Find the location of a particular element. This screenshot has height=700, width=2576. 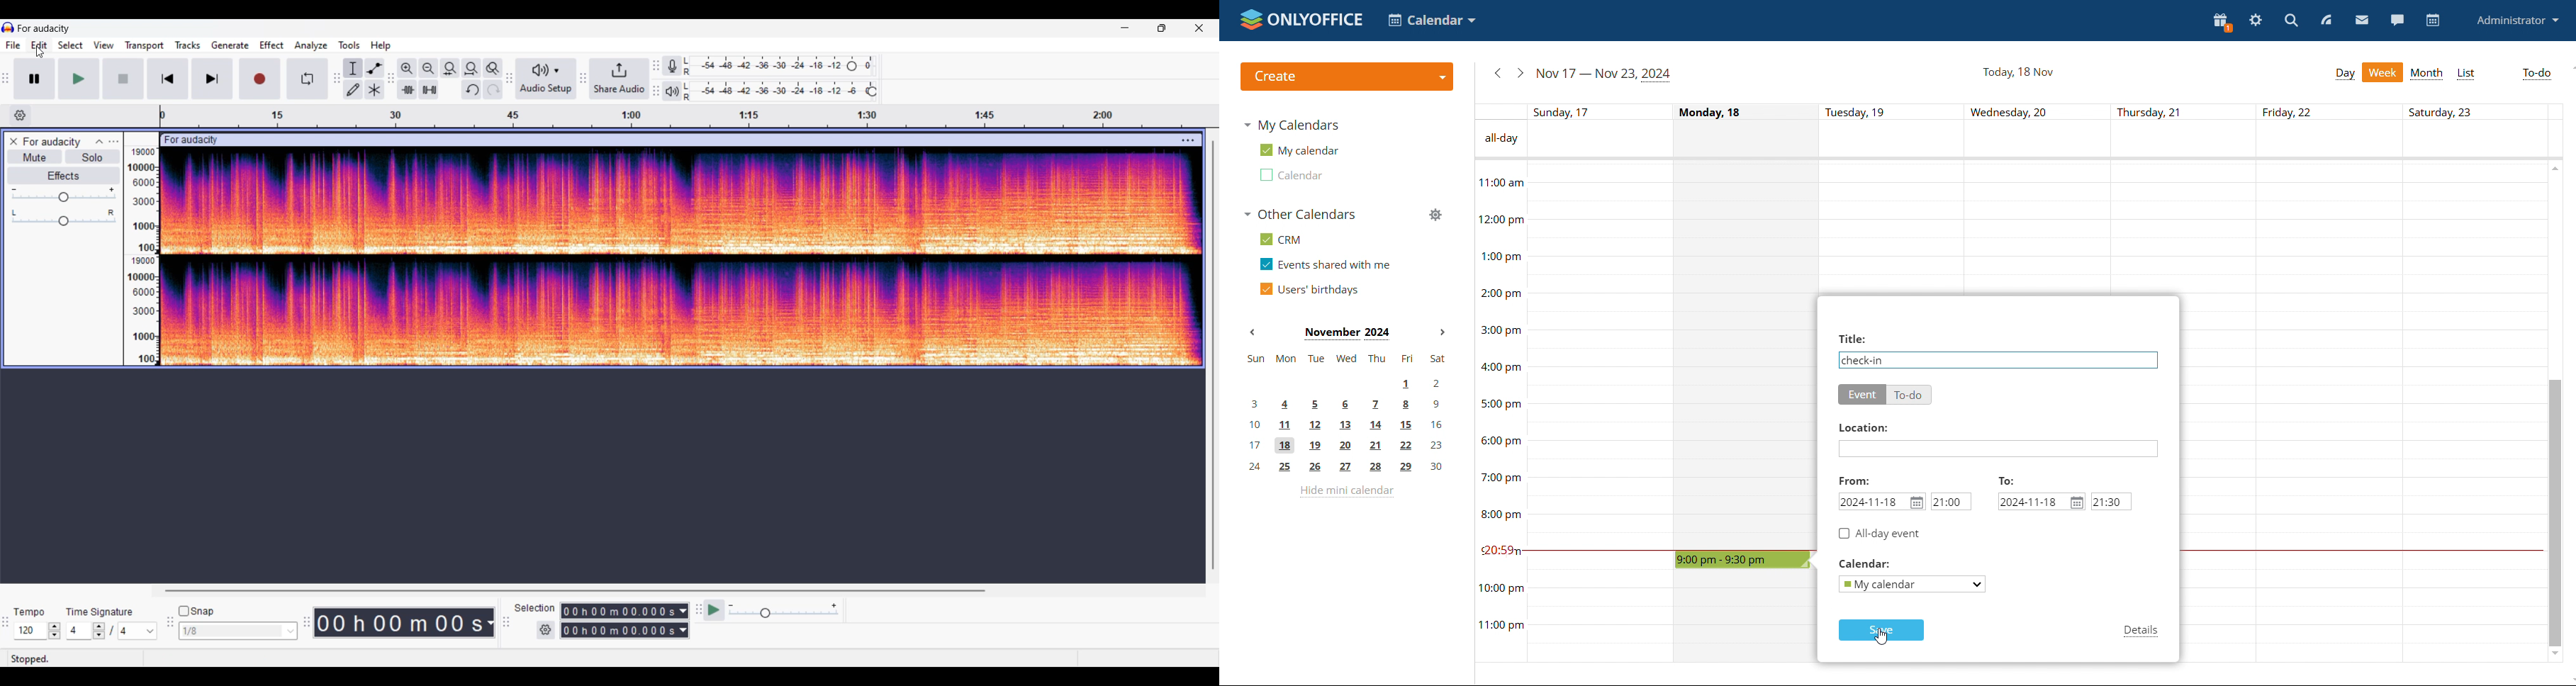

from is located at coordinates (1856, 480).